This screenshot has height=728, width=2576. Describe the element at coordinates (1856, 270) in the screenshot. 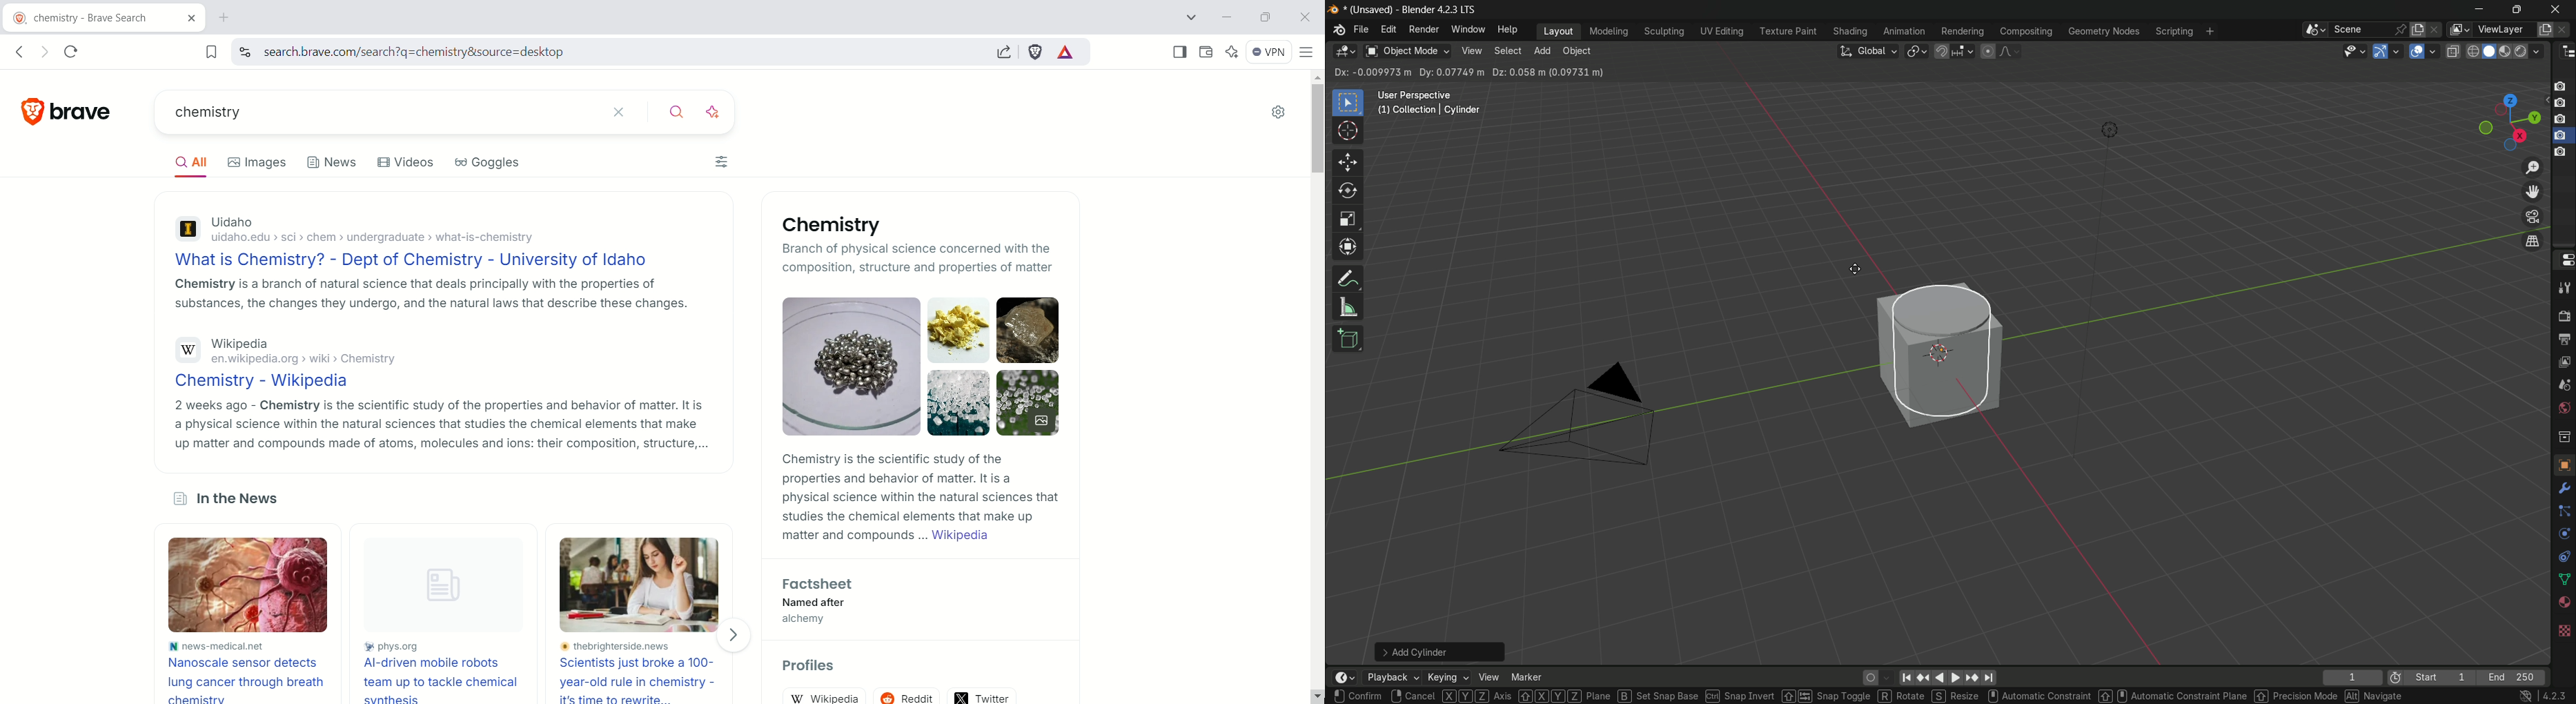

I see `cursor` at that location.